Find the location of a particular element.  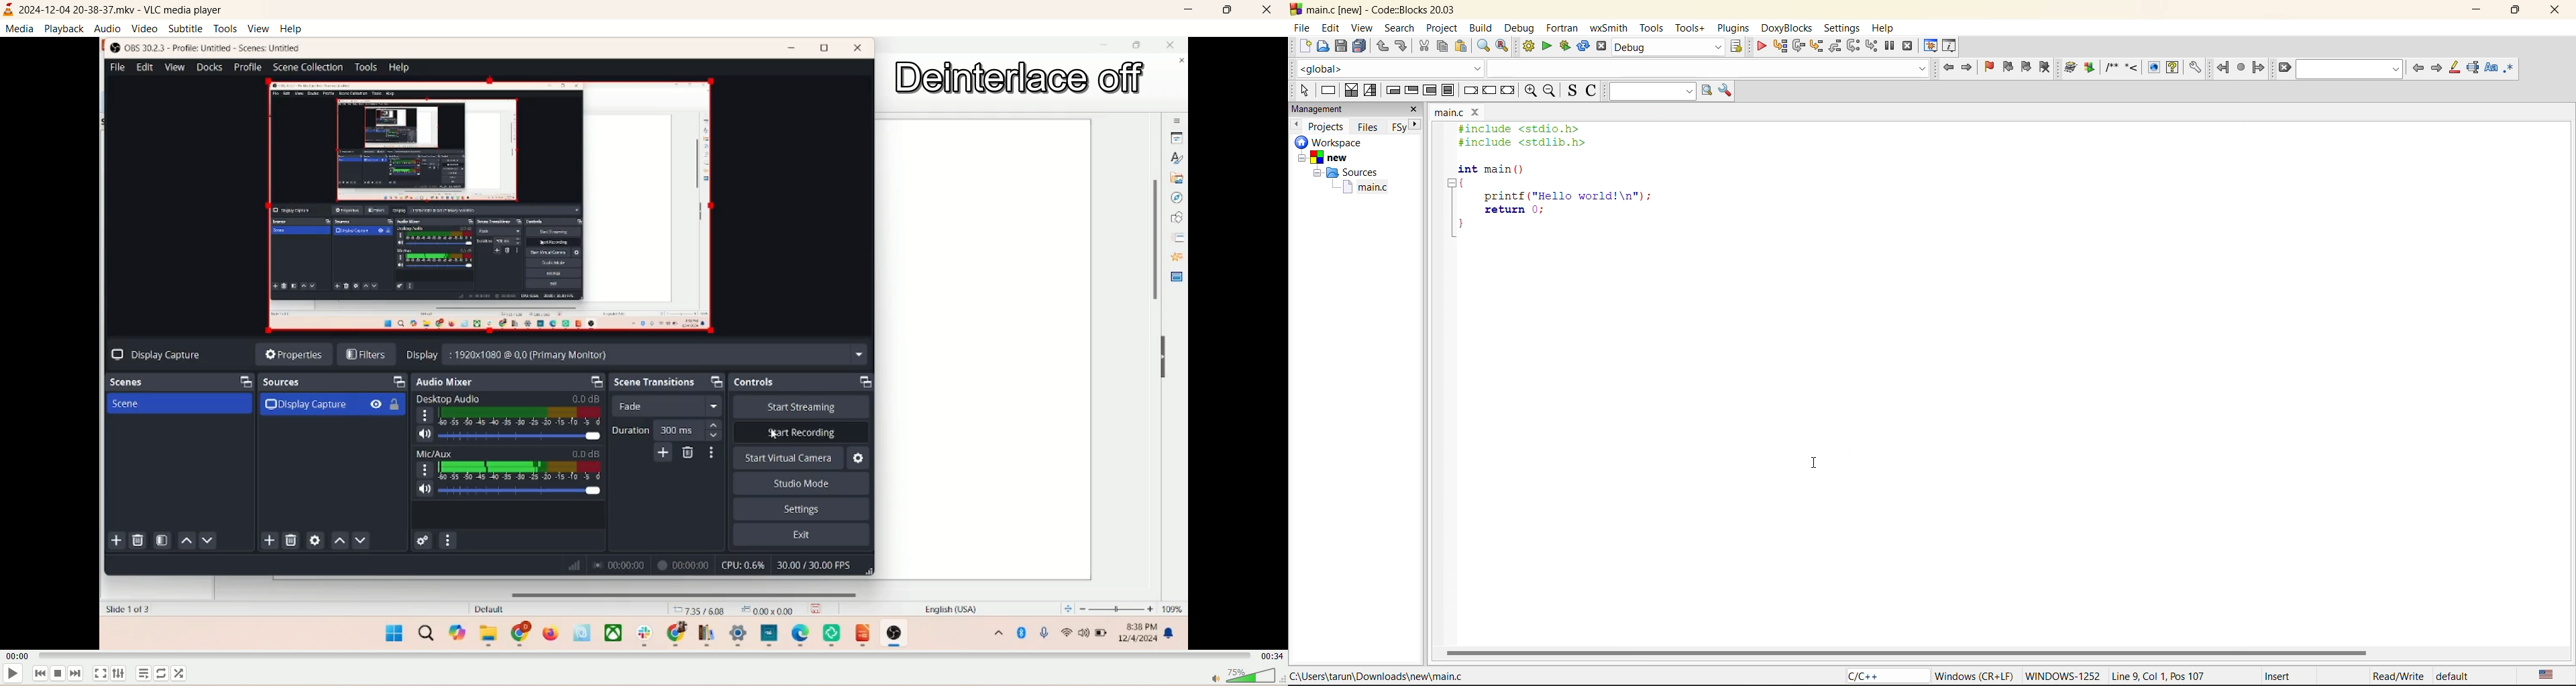

edit is located at coordinates (1331, 28).